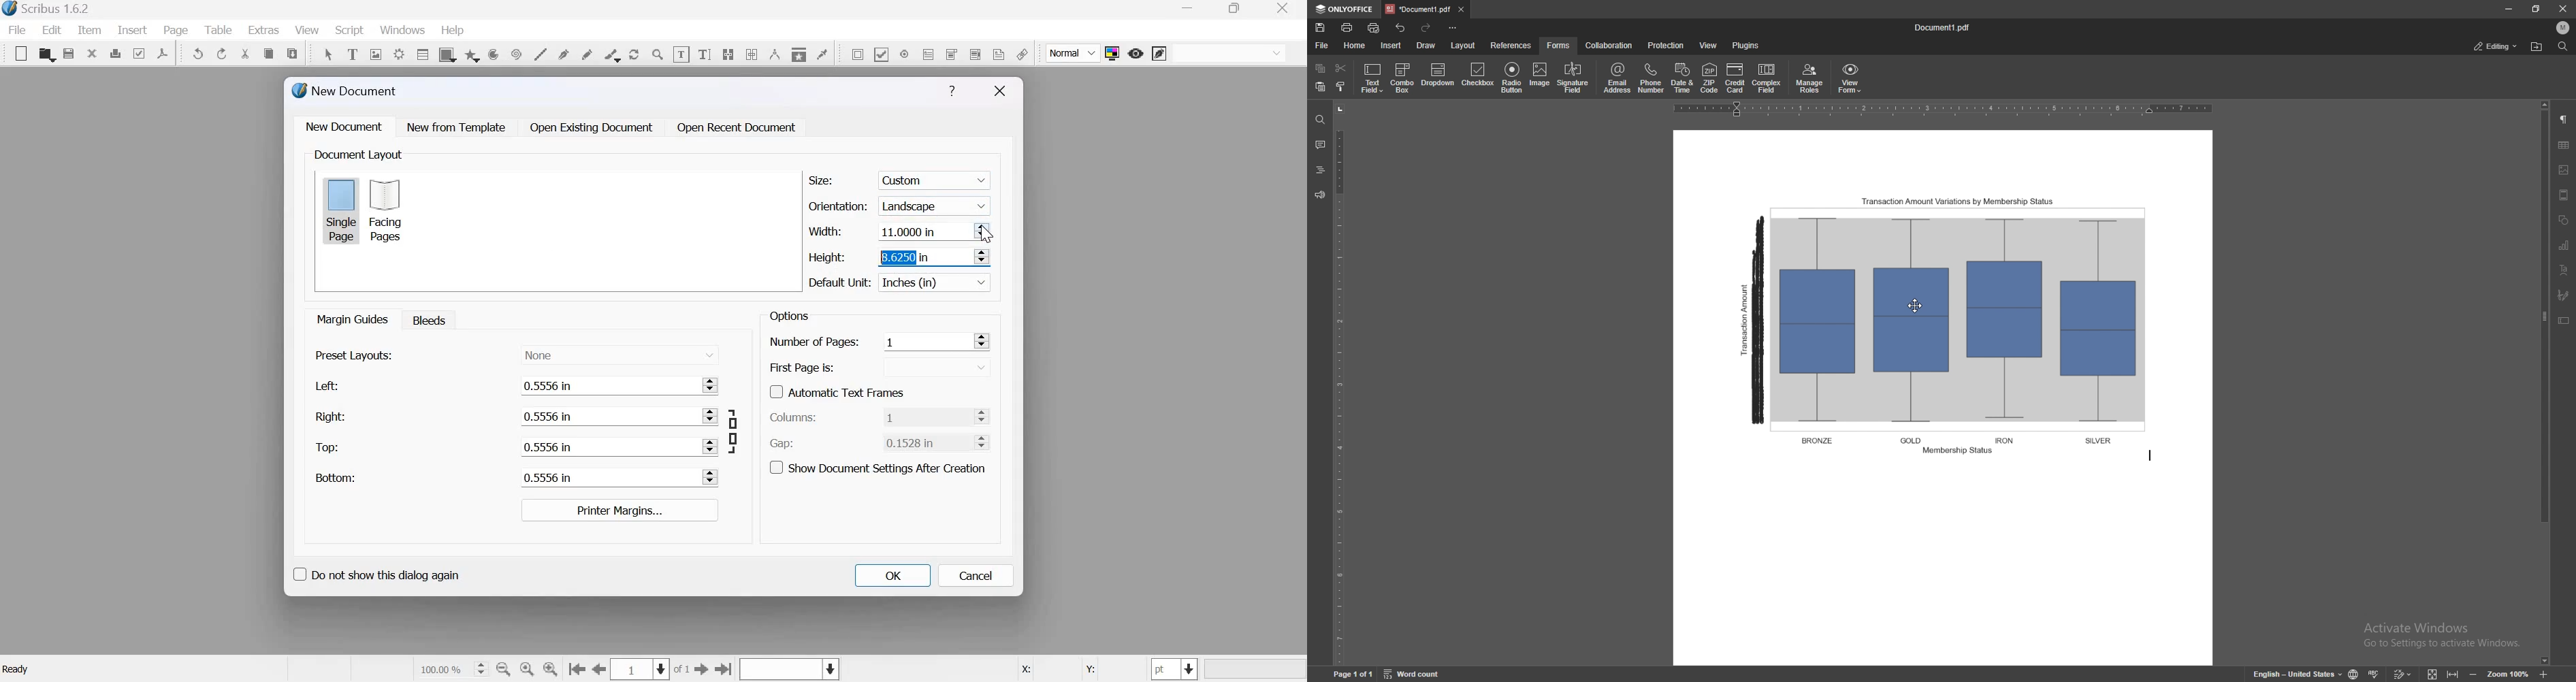  What do you see at coordinates (1319, 195) in the screenshot?
I see `feedback` at bounding box center [1319, 195].